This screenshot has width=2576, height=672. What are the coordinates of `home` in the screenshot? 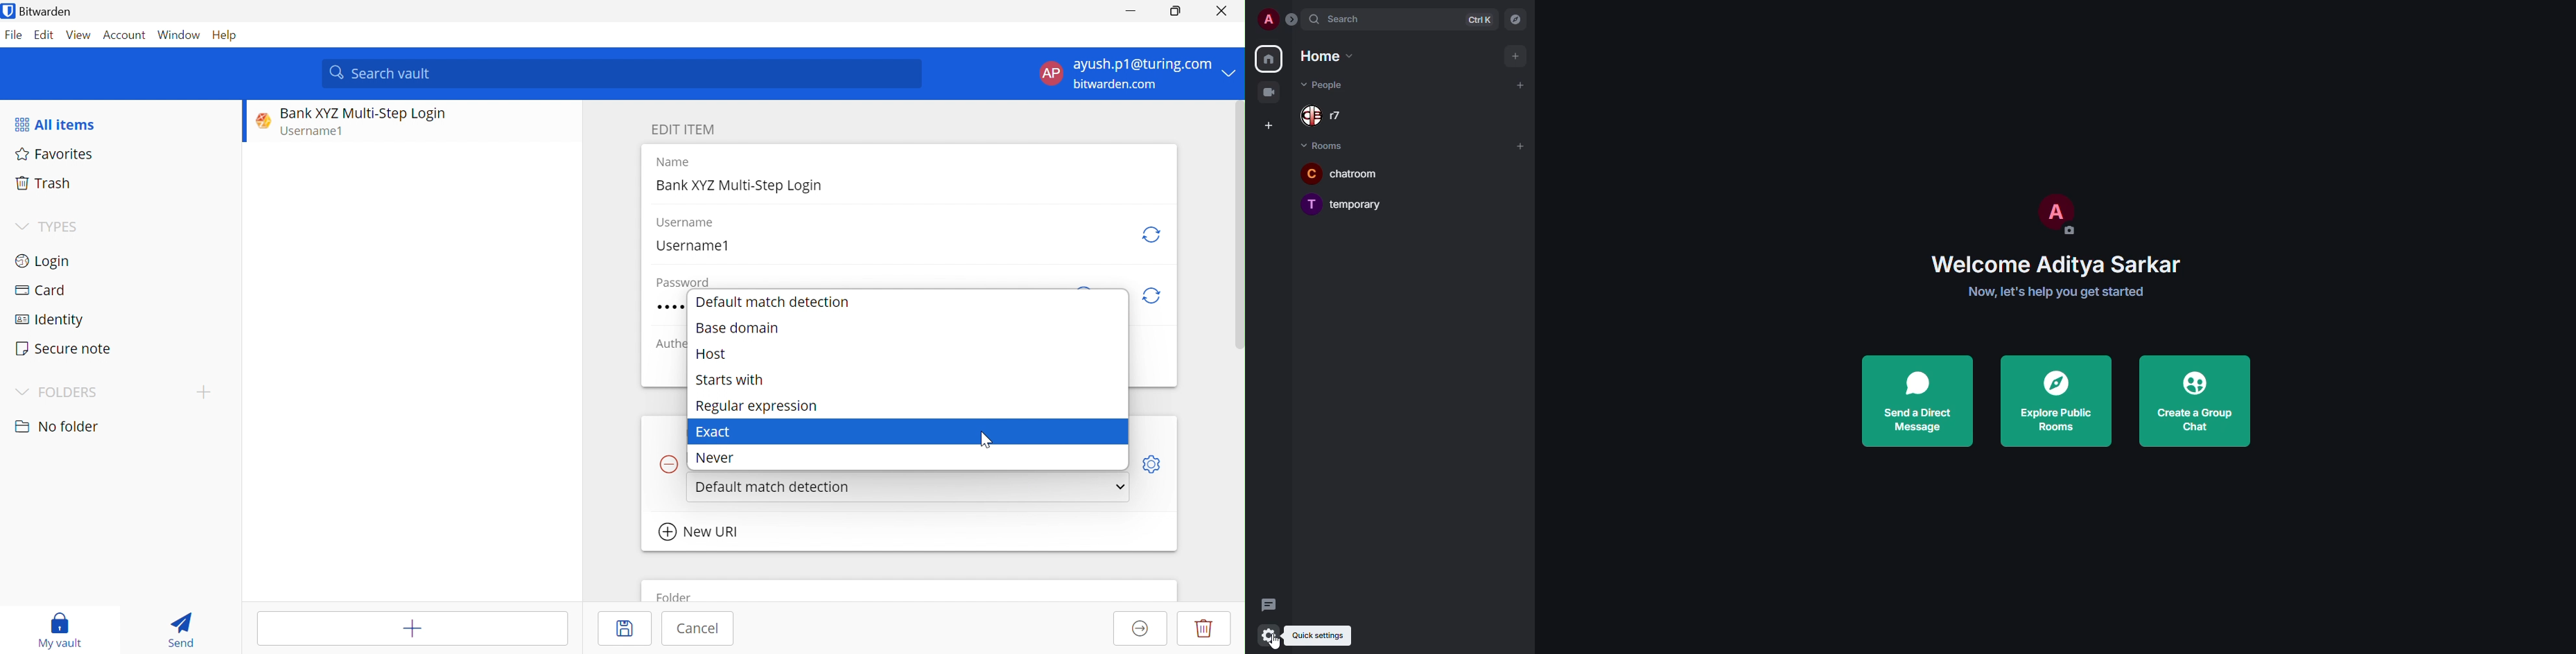 It's located at (1270, 57).